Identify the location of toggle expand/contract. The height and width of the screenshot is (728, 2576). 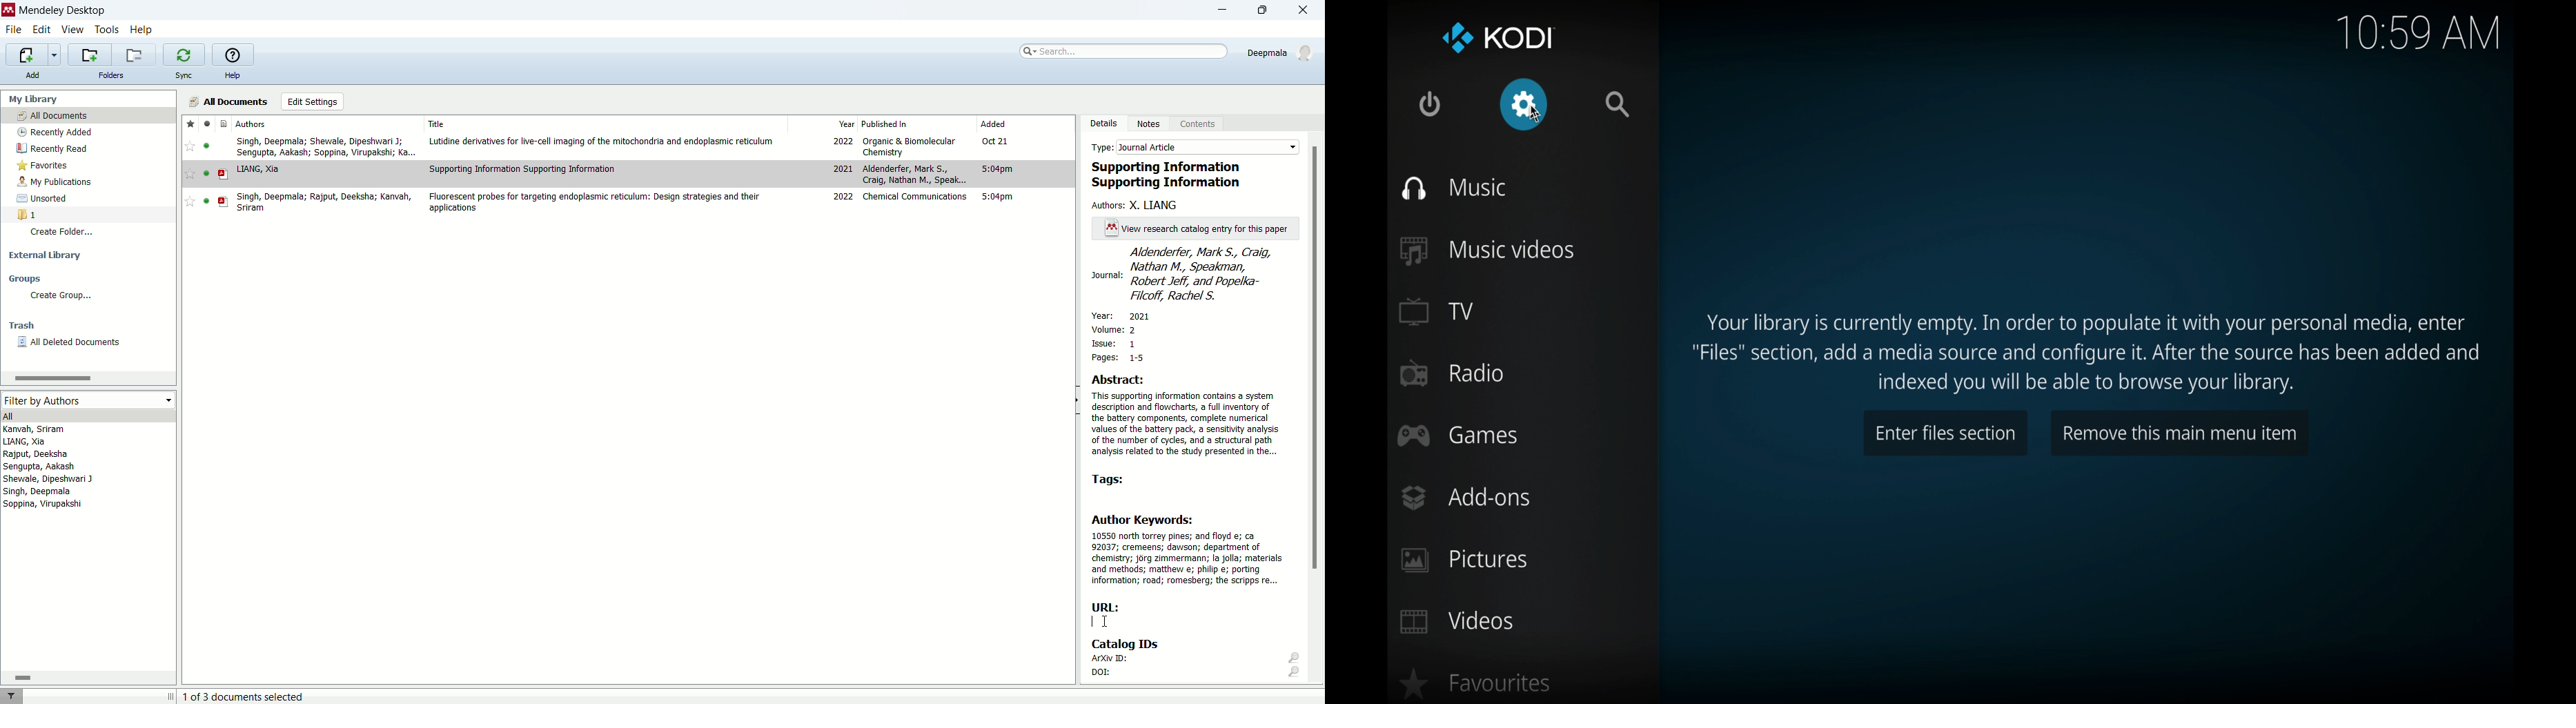
(171, 696).